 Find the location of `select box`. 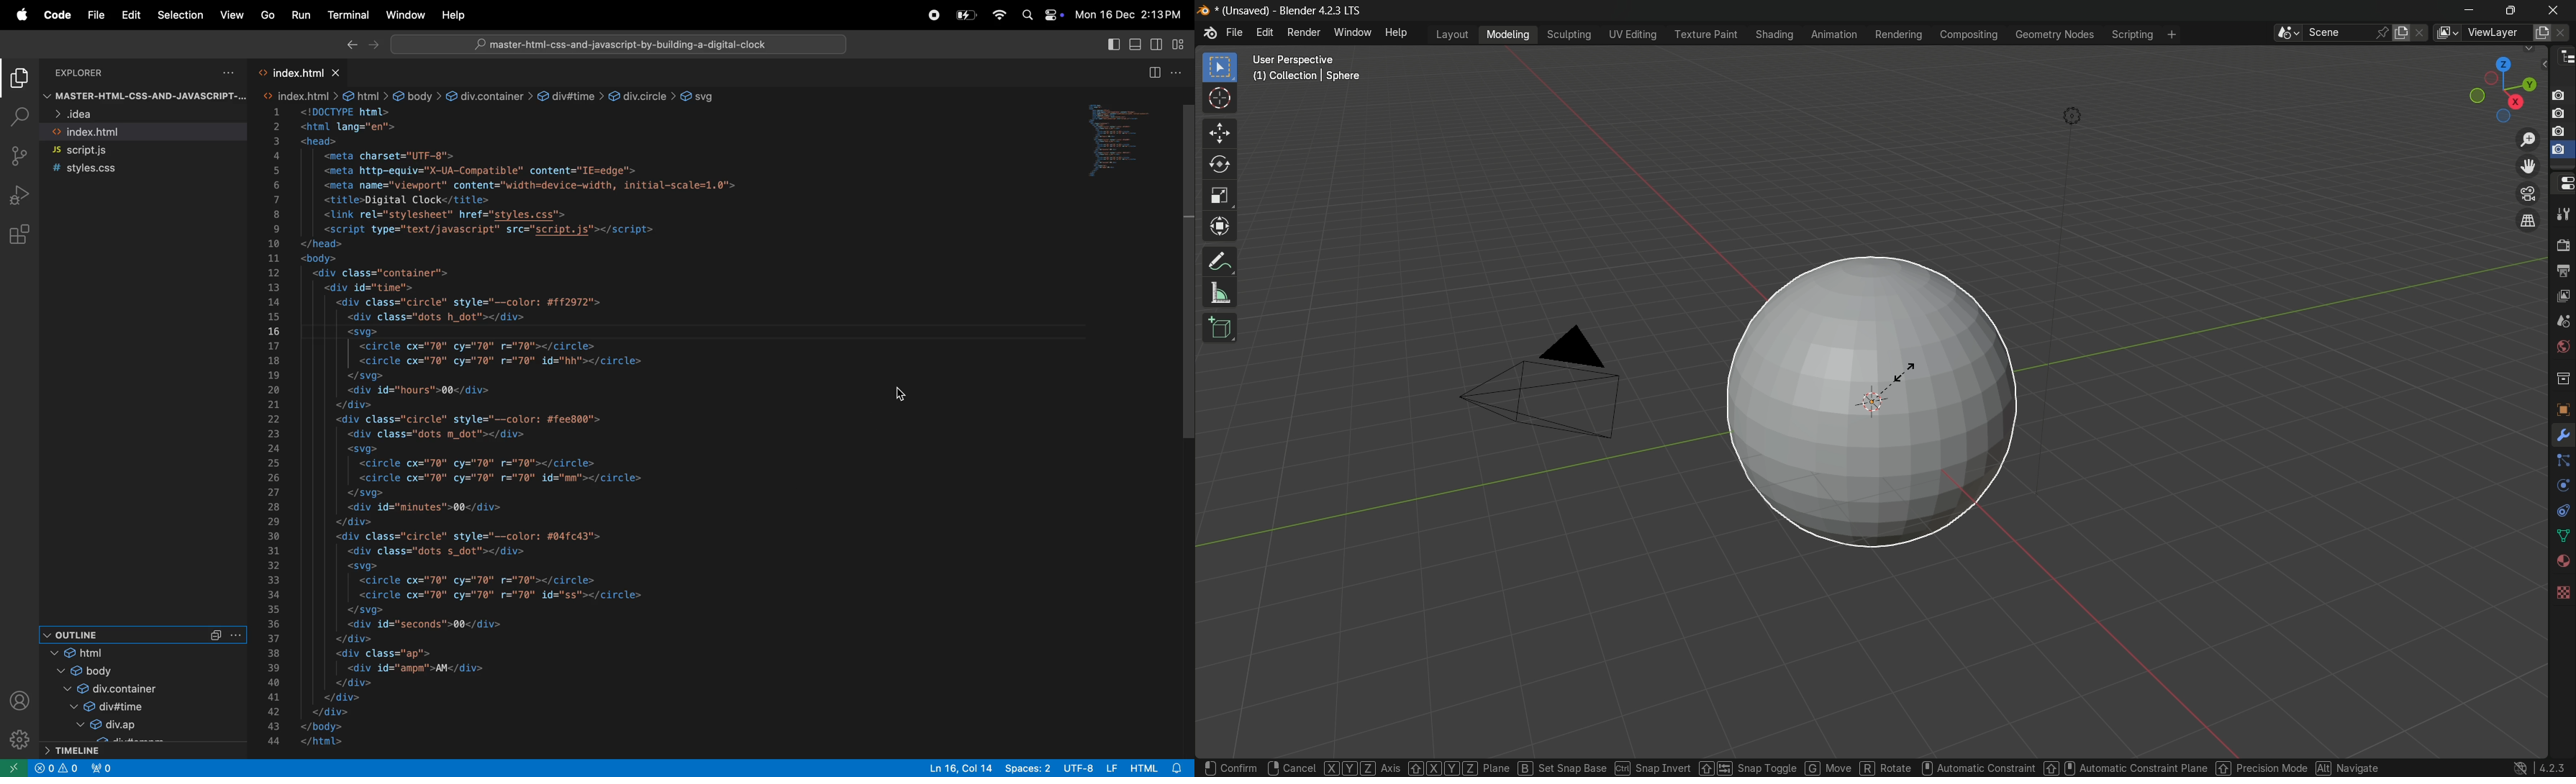

select box is located at coordinates (1218, 67).